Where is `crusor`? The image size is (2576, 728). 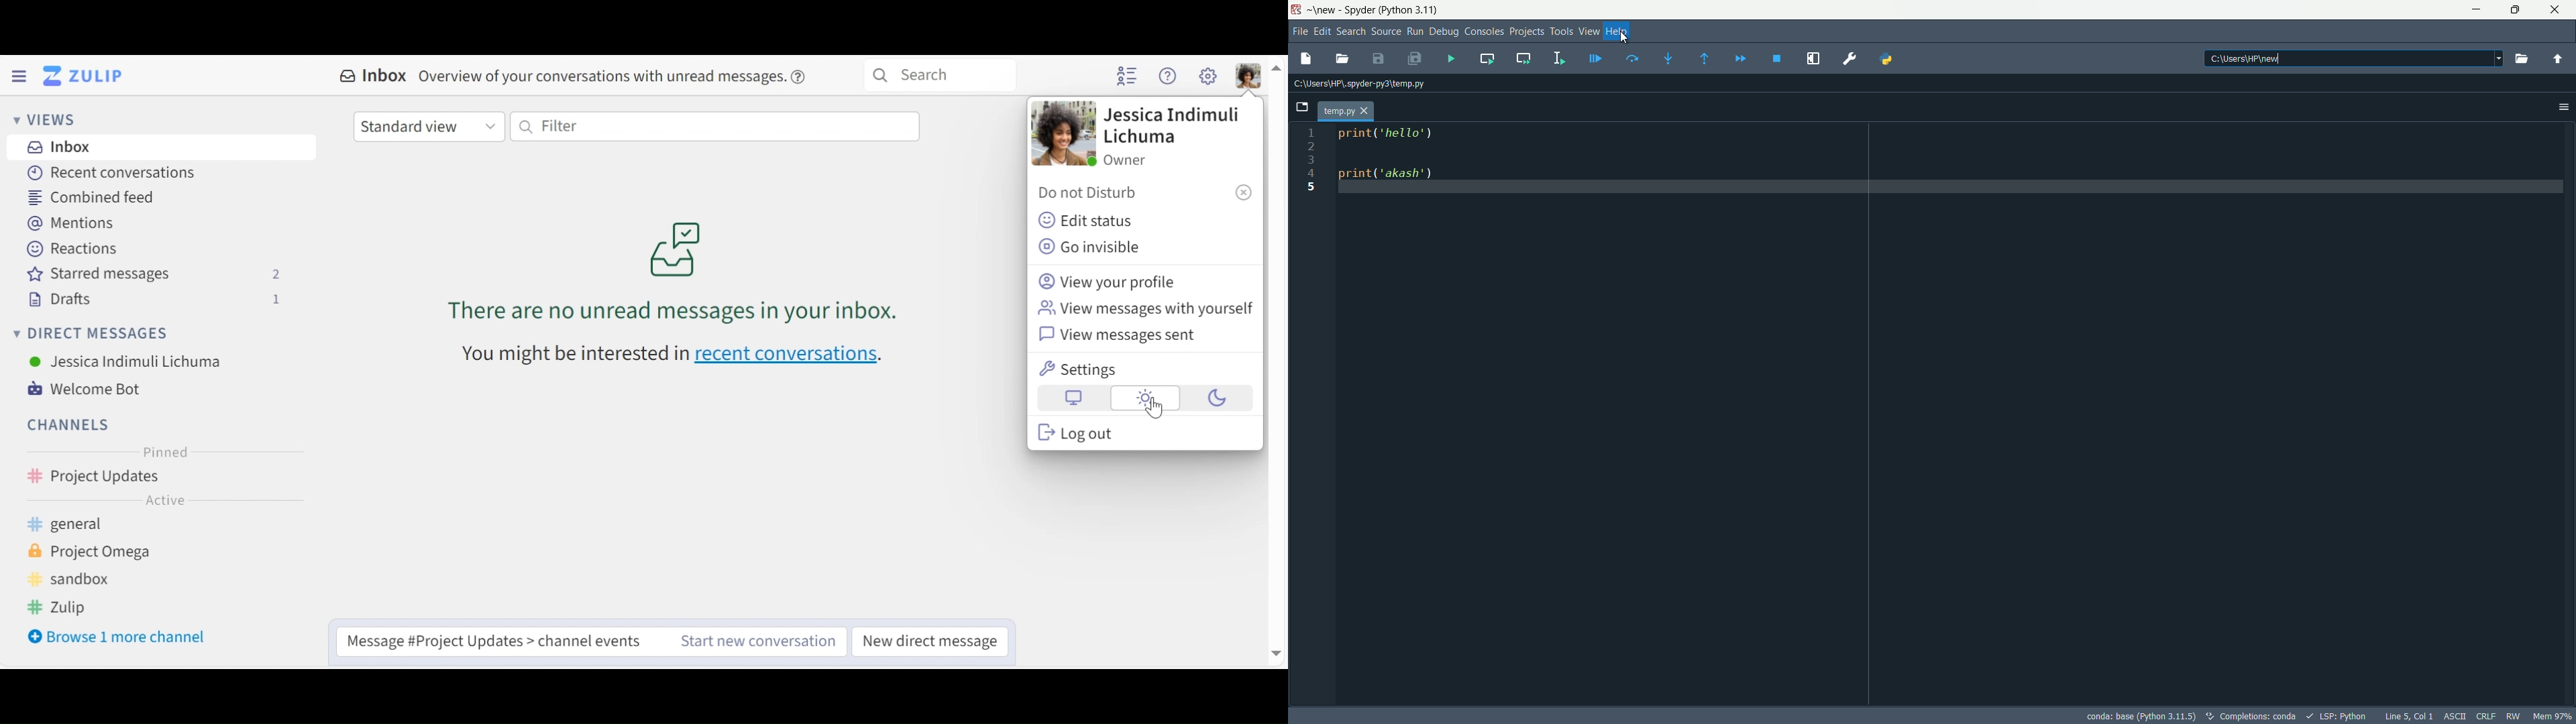 crusor is located at coordinates (1627, 38).